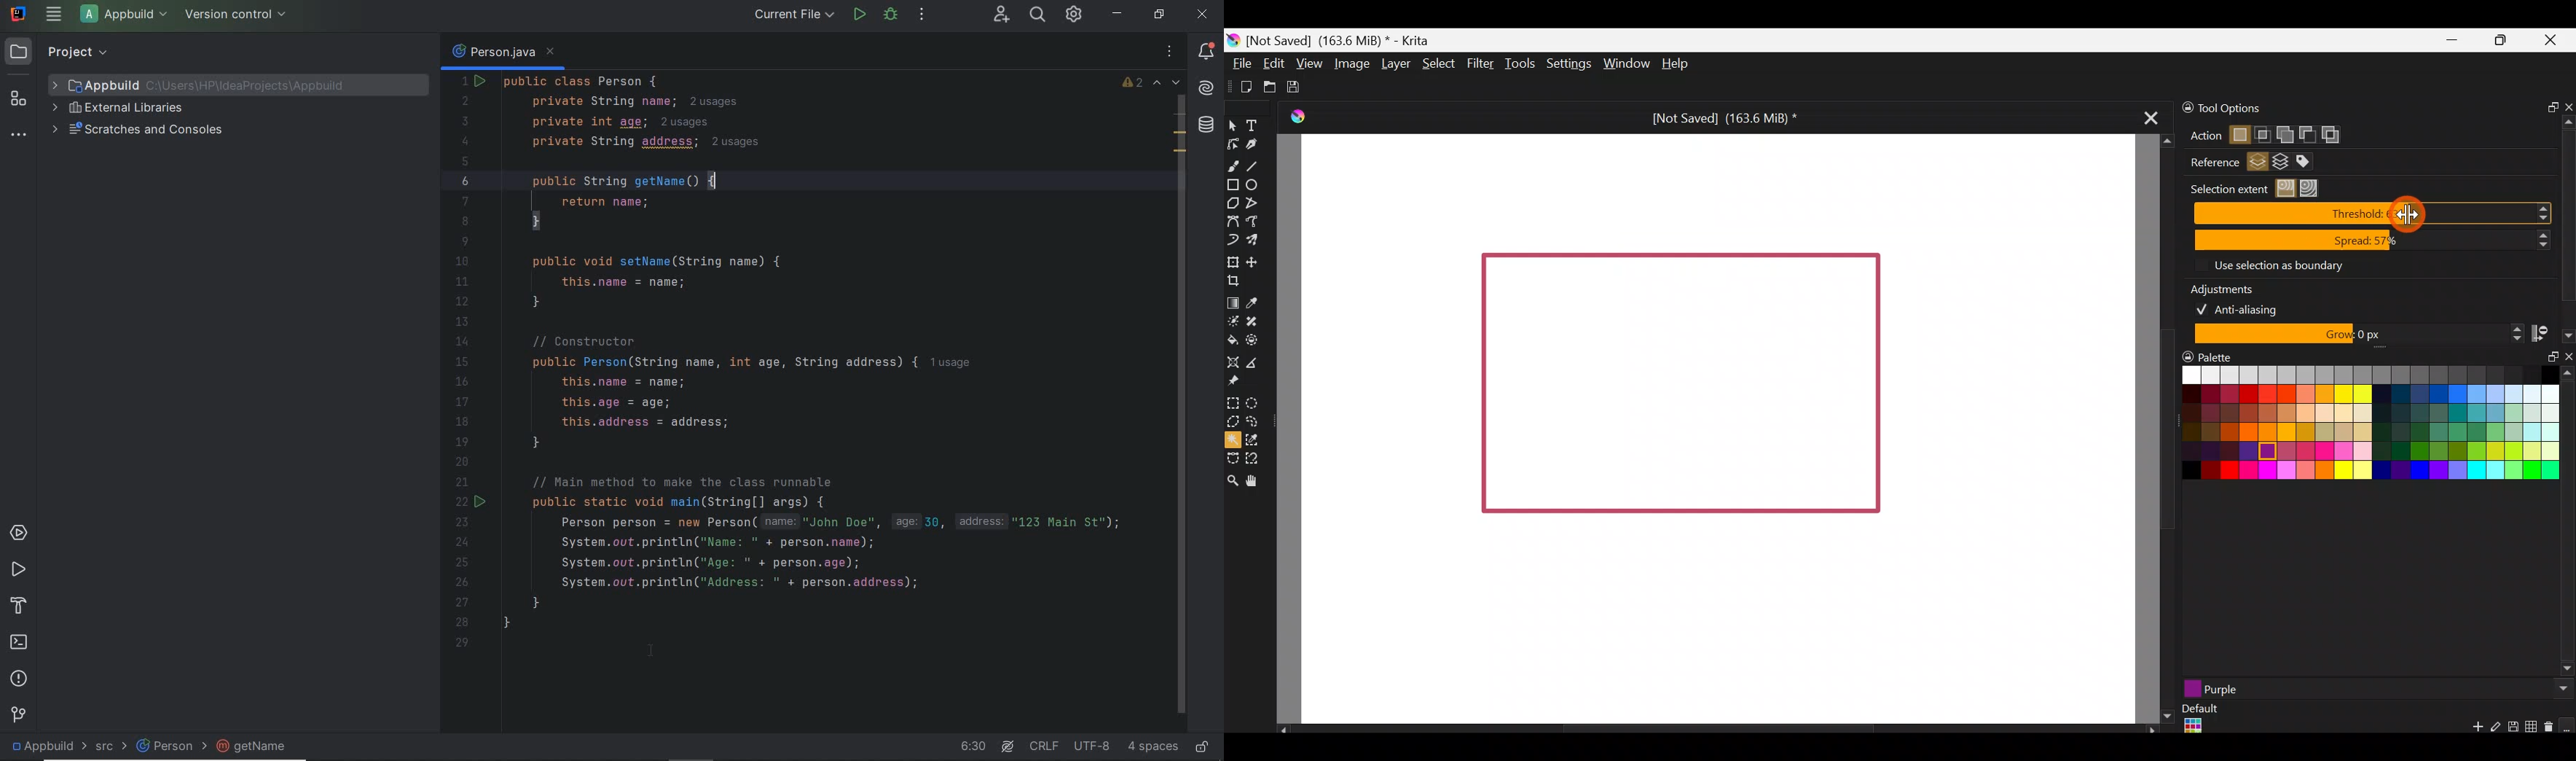 The width and height of the screenshot is (2576, 784). What do you see at coordinates (2555, 42) in the screenshot?
I see `Close` at bounding box center [2555, 42].